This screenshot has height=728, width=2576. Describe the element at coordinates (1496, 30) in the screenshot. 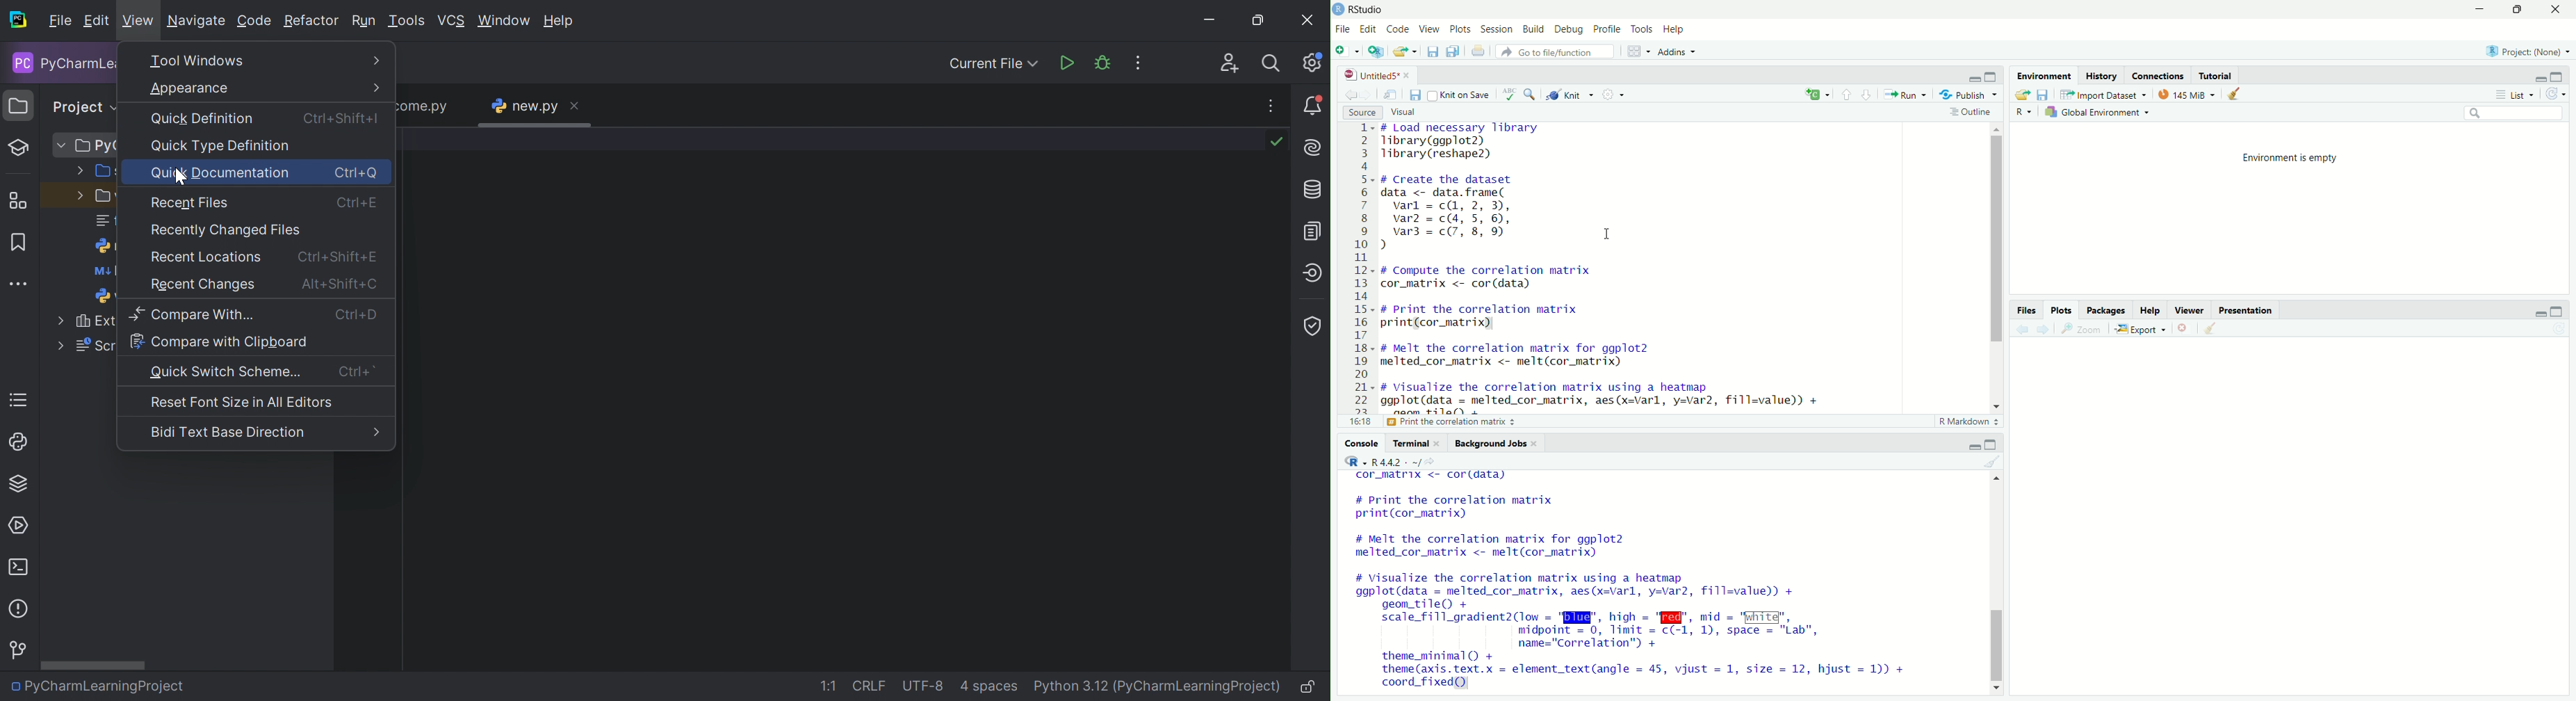

I see `session` at that location.